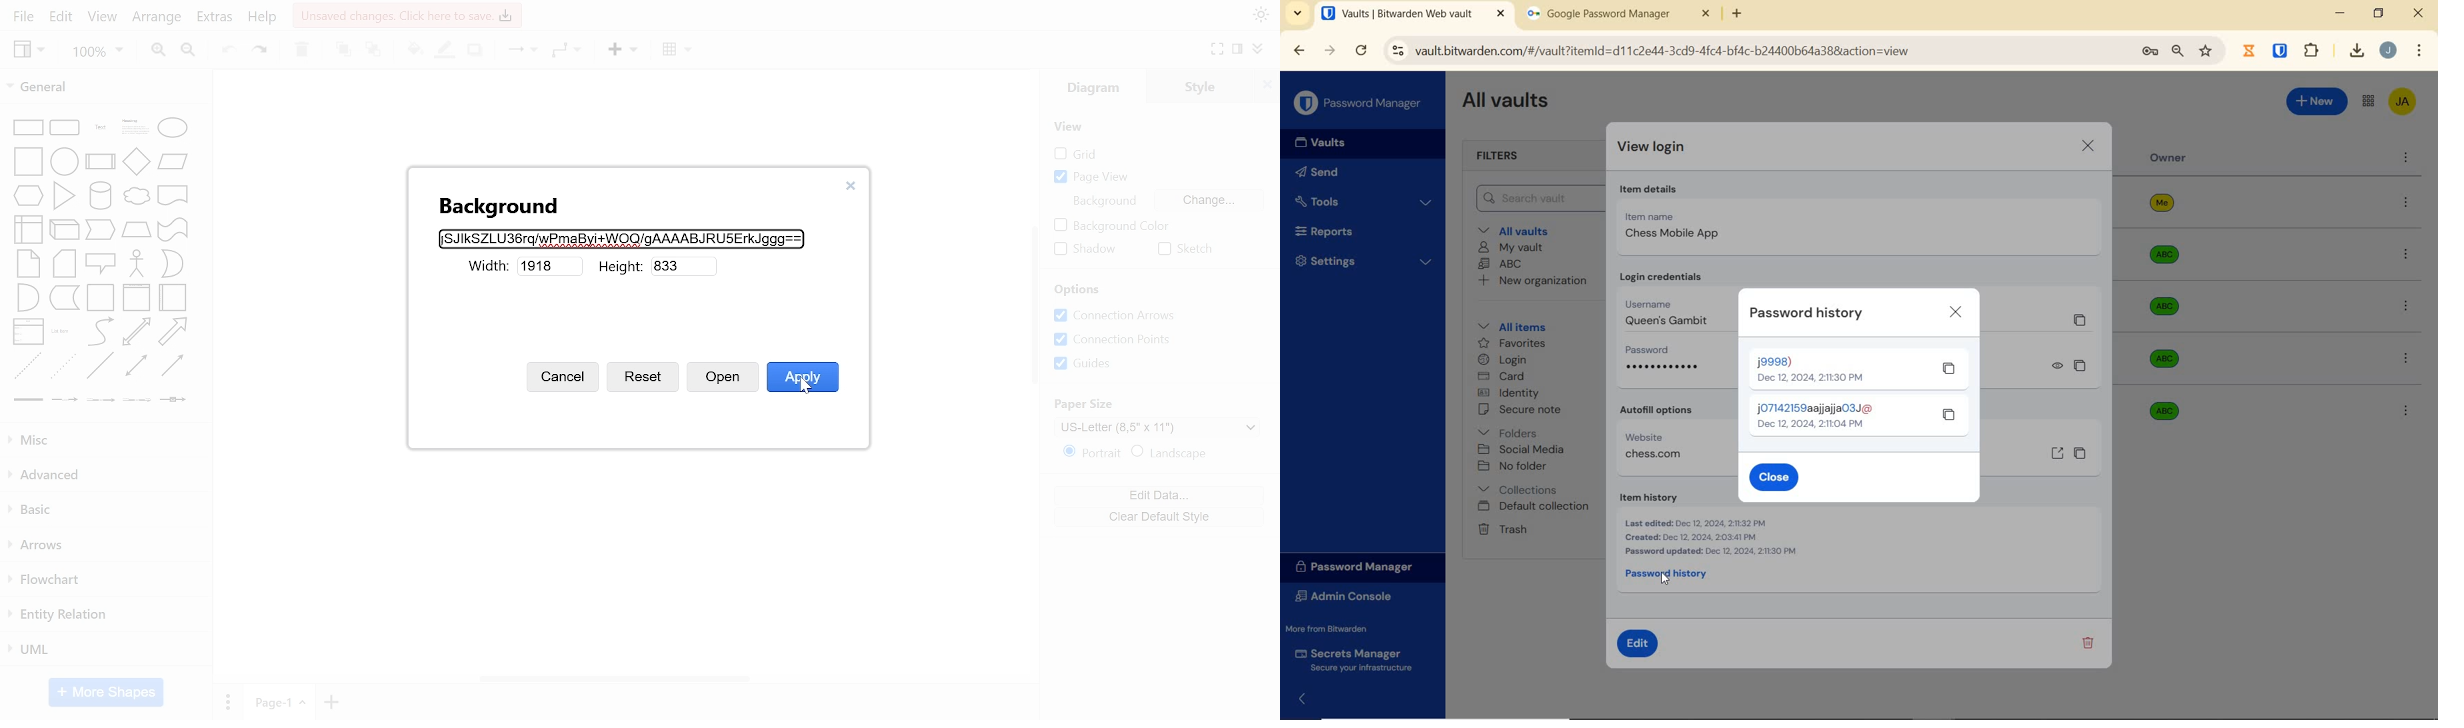  What do you see at coordinates (1508, 102) in the screenshot?
I see `All Vaults` at bounding box center [1508, 102].